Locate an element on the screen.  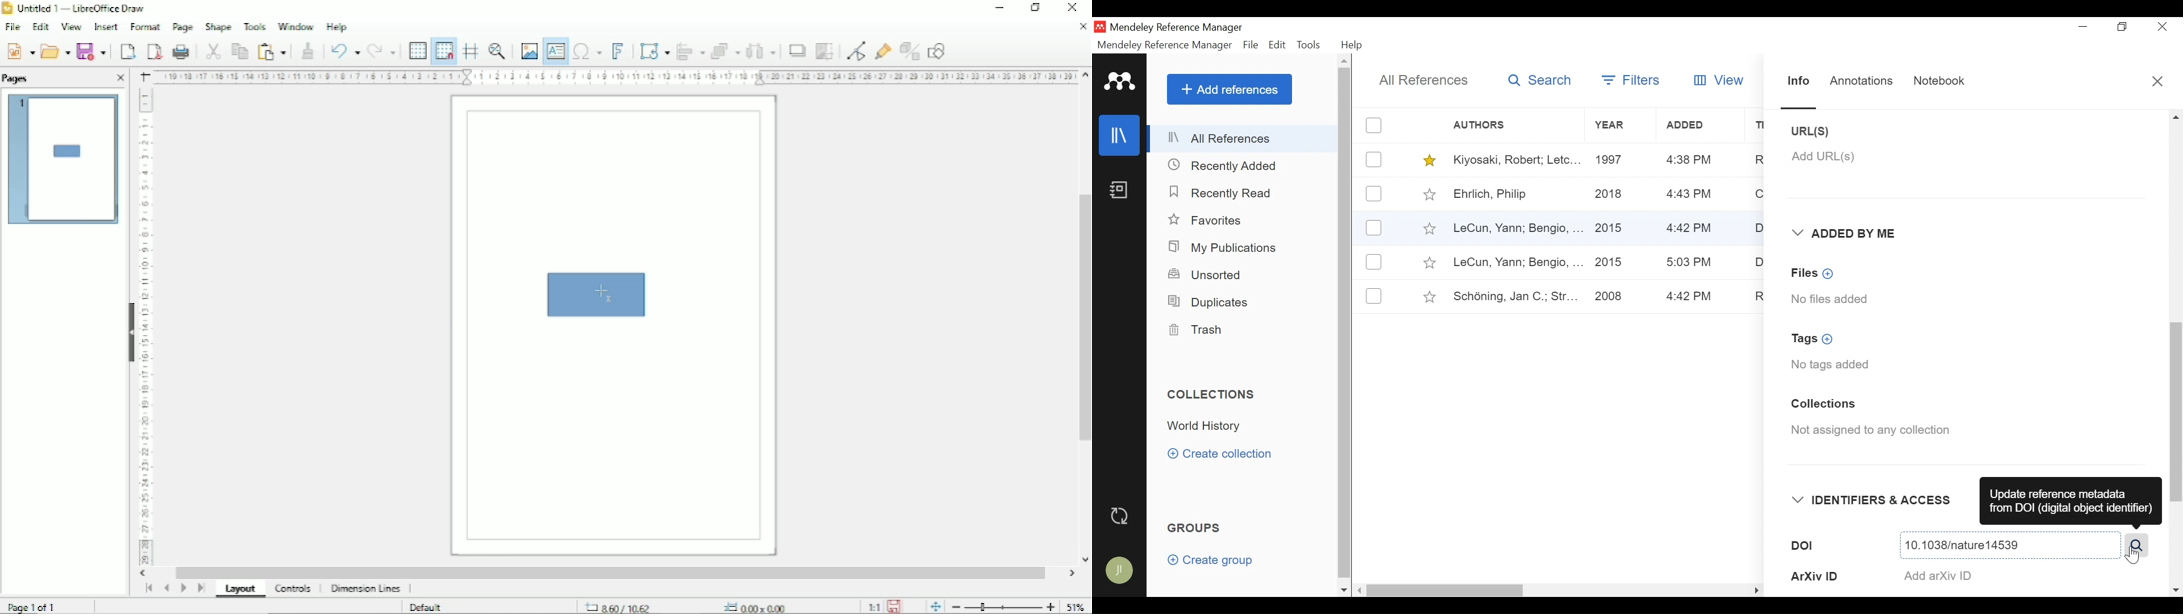
(un)select is located at coordinates (1374, 229).